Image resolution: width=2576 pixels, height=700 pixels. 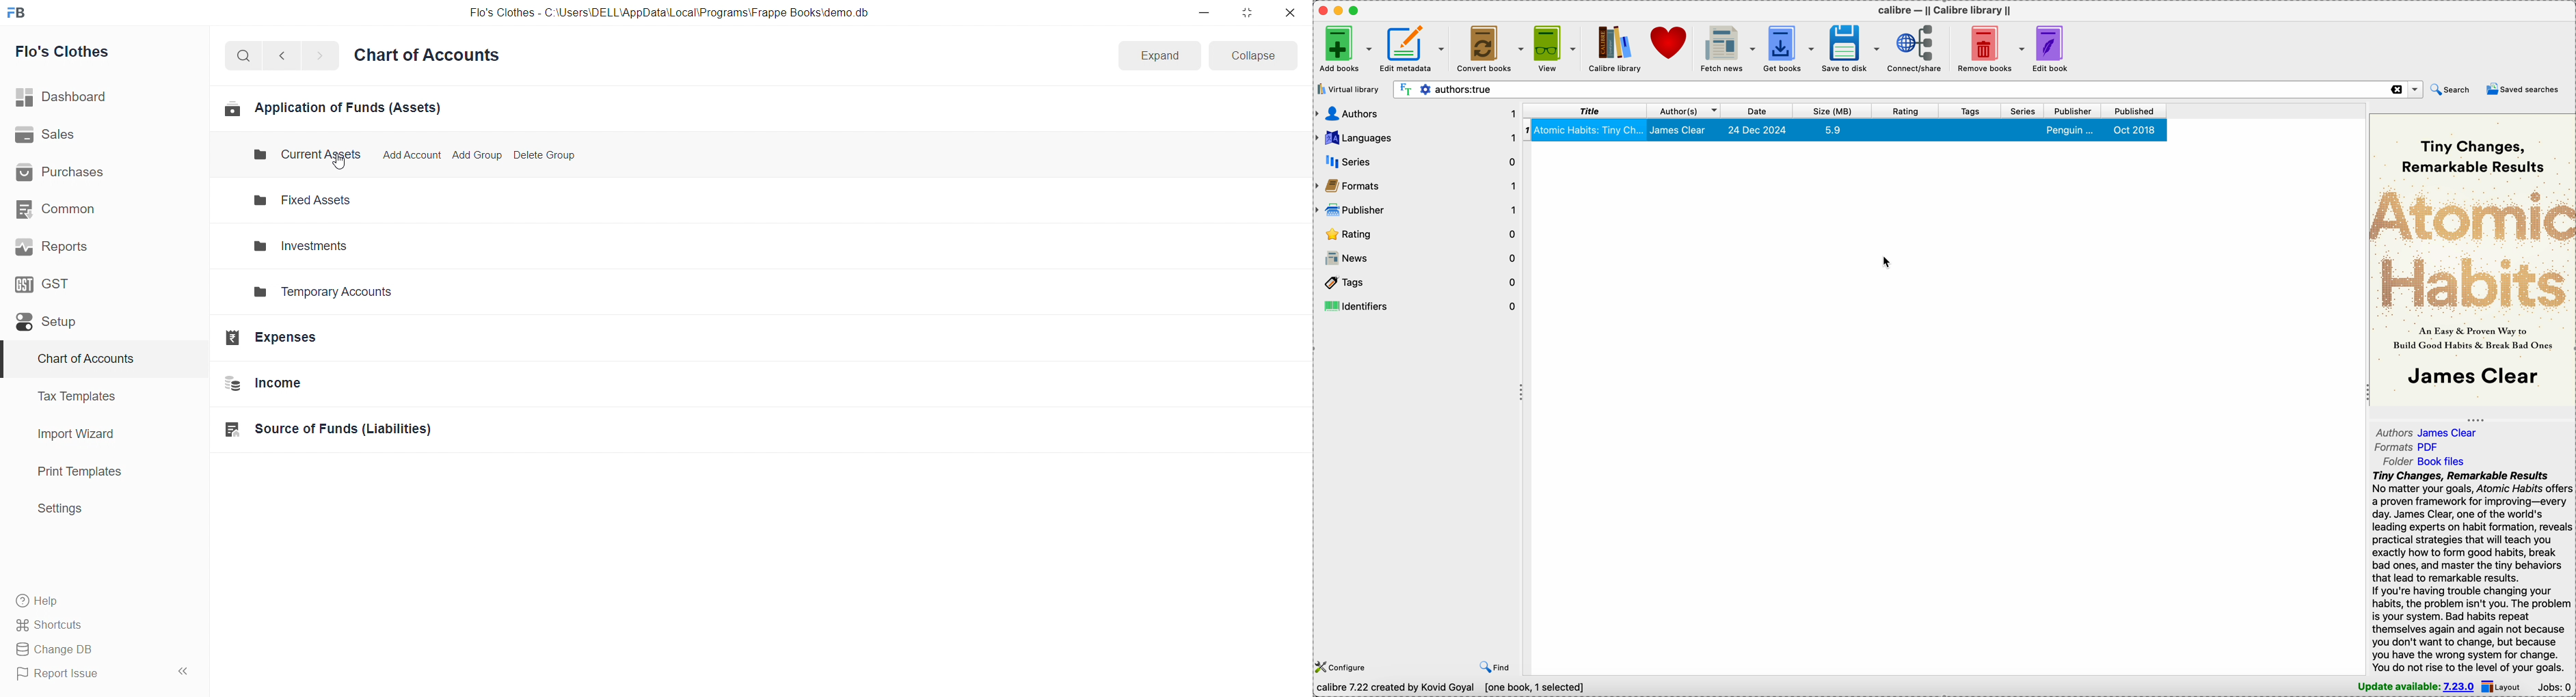 What do you see at coordinates (1554, 48) in the screenshot?
I see `view` at bounding box center [1554, 48].